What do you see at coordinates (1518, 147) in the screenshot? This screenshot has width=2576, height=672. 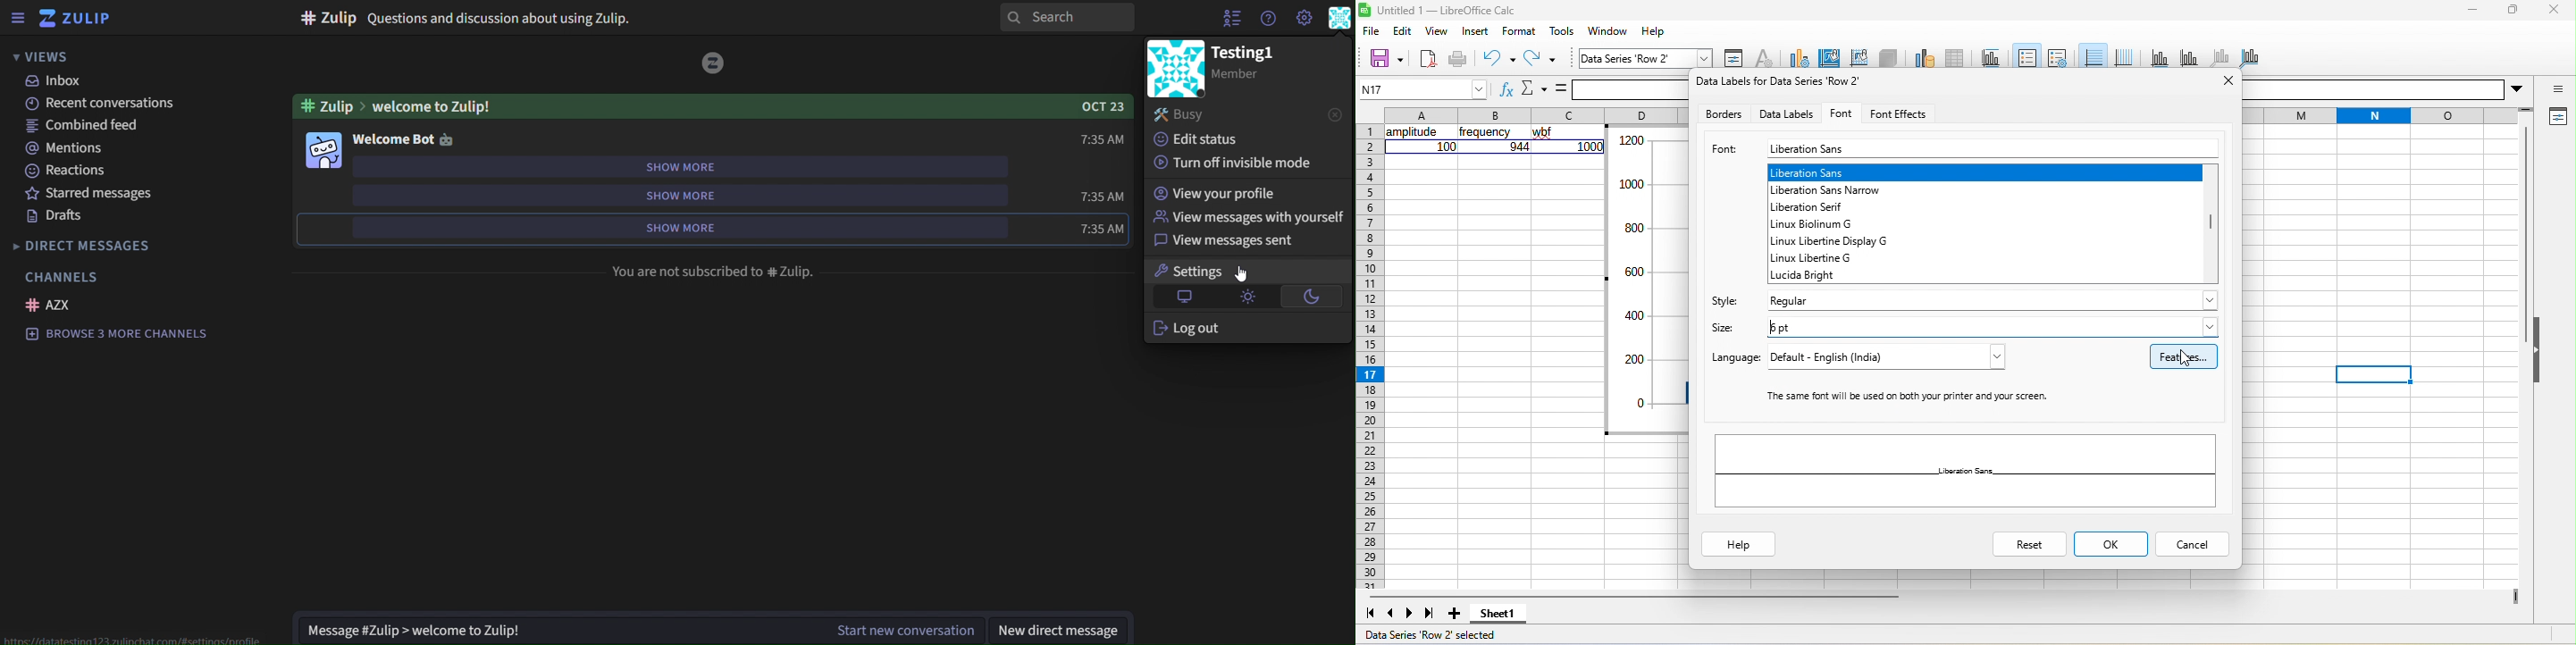 I see `944` at bounding box center [1518, 147].